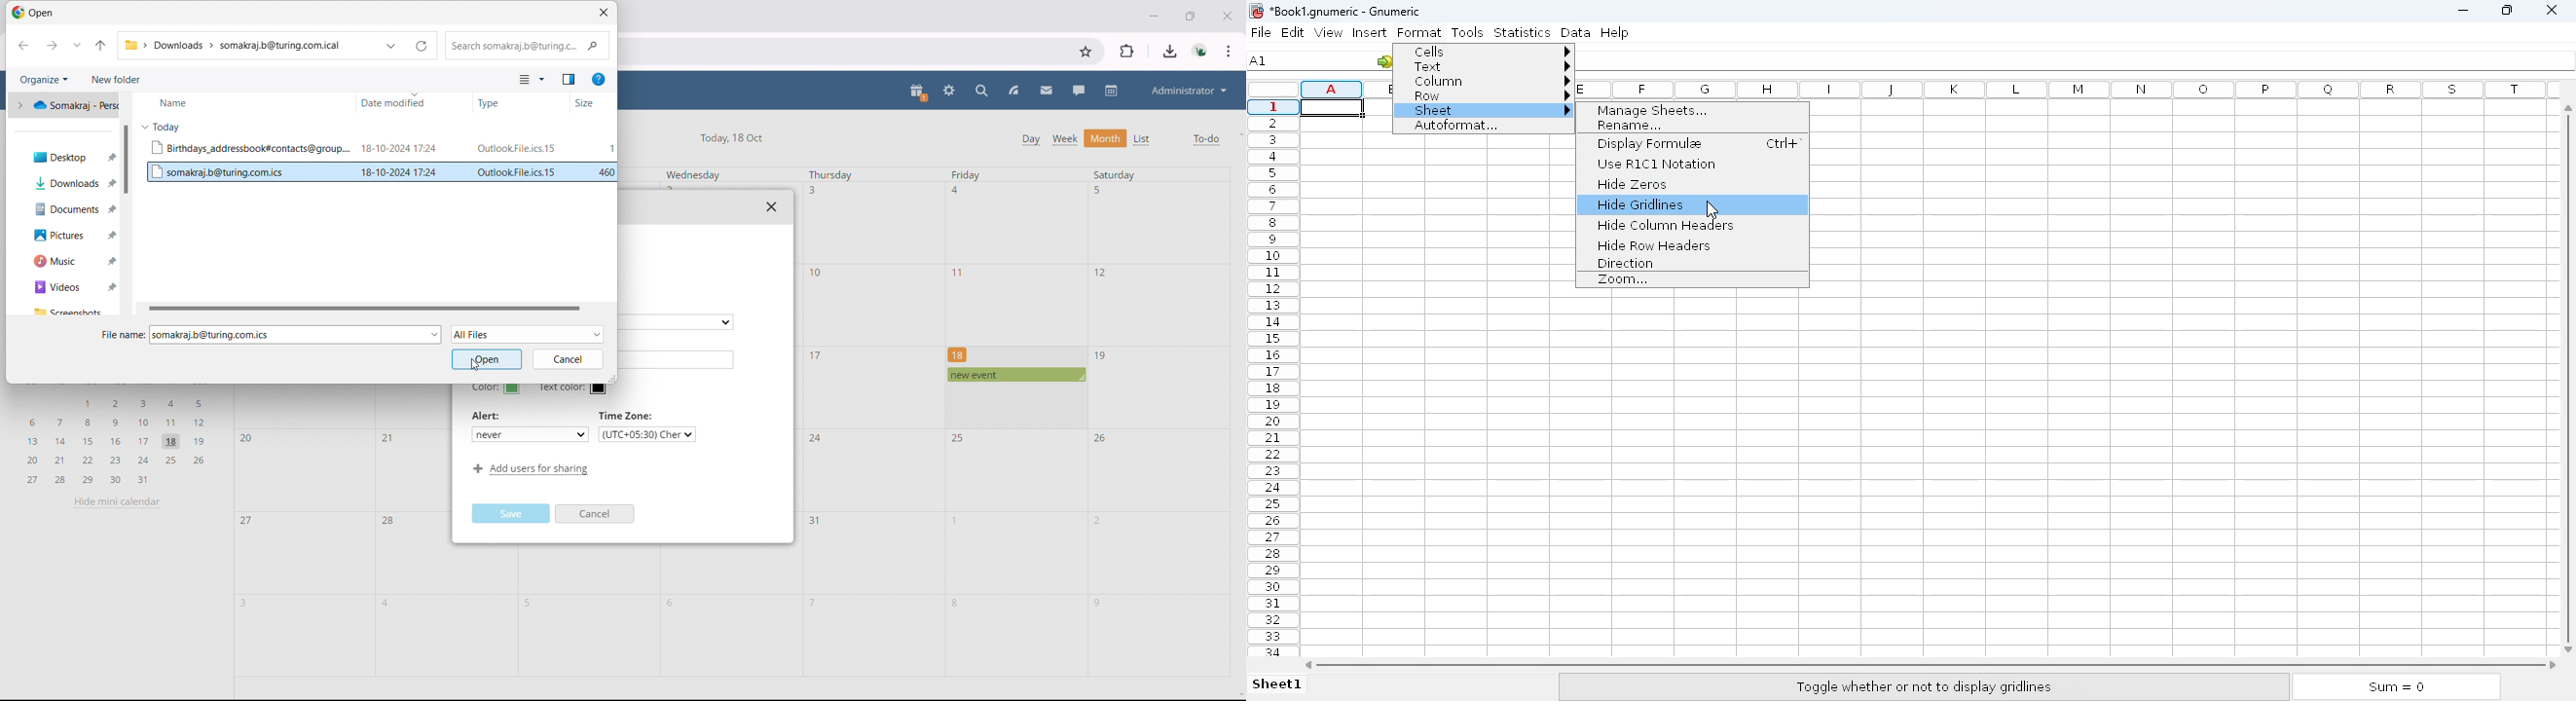  Describe the element at coordinates (1419, 32) in the screenshot. I see `format` at that location.